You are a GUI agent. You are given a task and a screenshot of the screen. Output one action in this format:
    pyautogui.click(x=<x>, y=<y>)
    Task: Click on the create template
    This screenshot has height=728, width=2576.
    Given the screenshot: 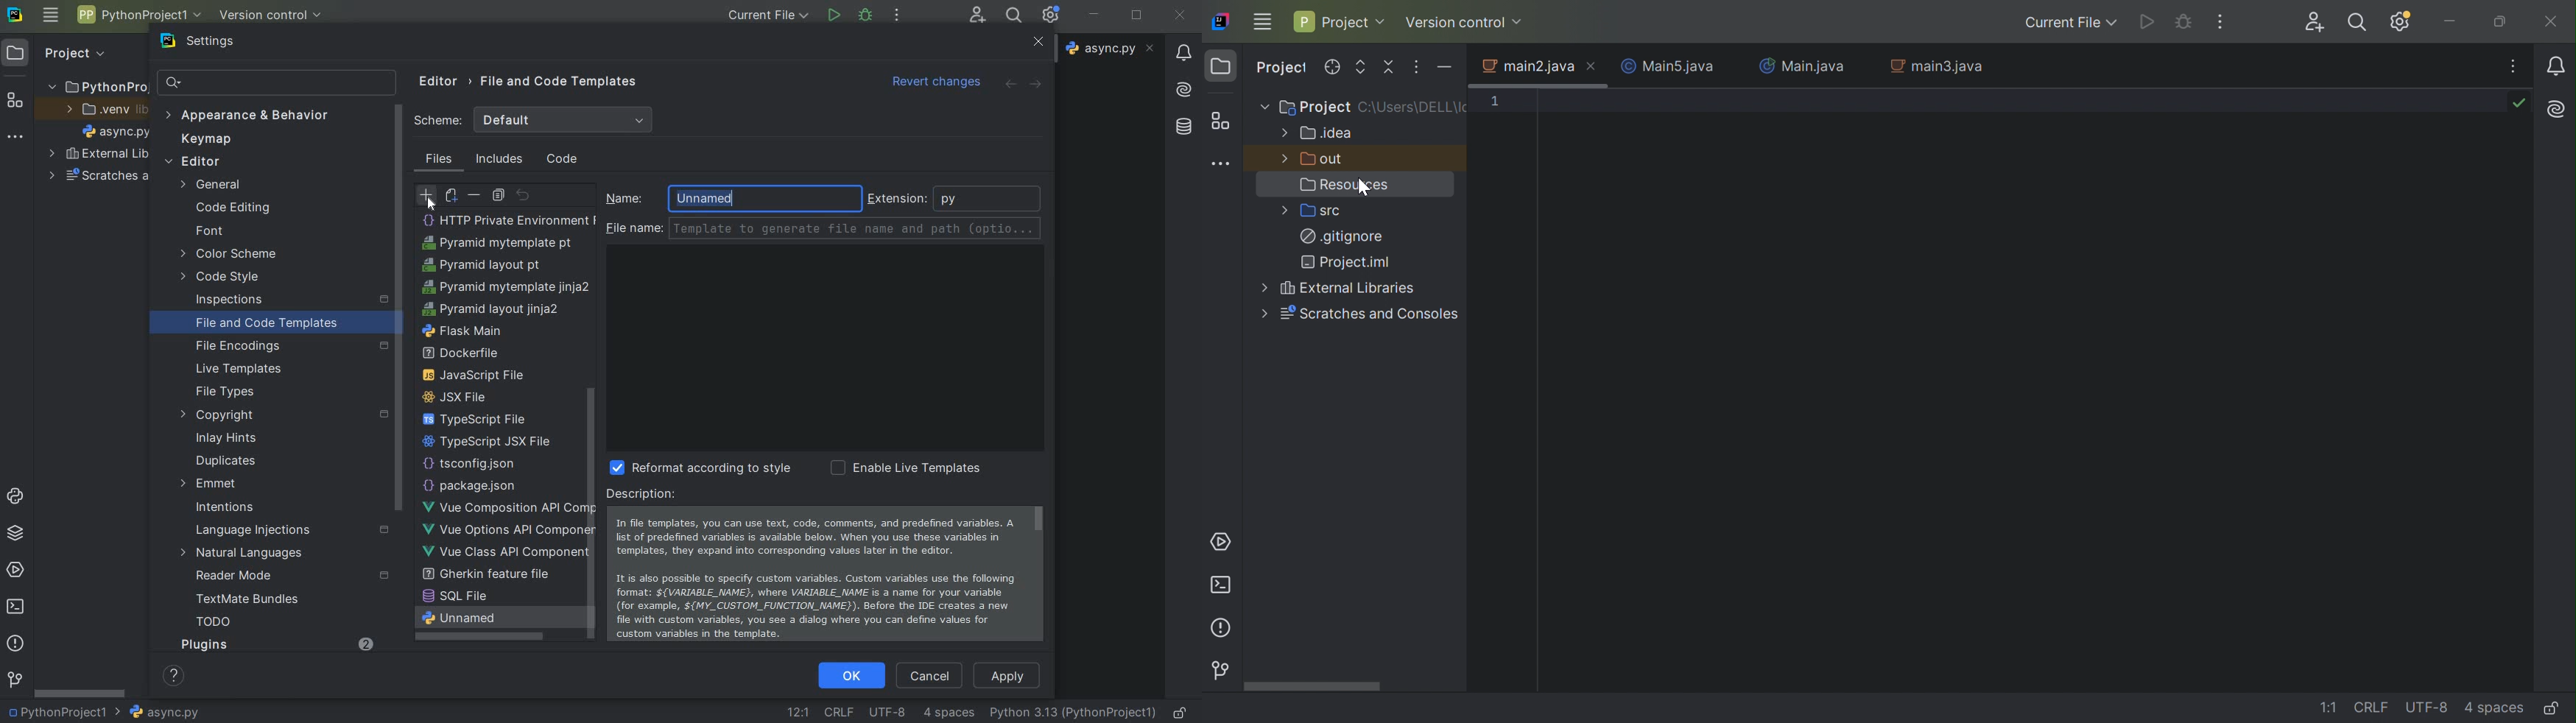 What is the action you would take?
    pyautogui.click(x=426, y=196)
    